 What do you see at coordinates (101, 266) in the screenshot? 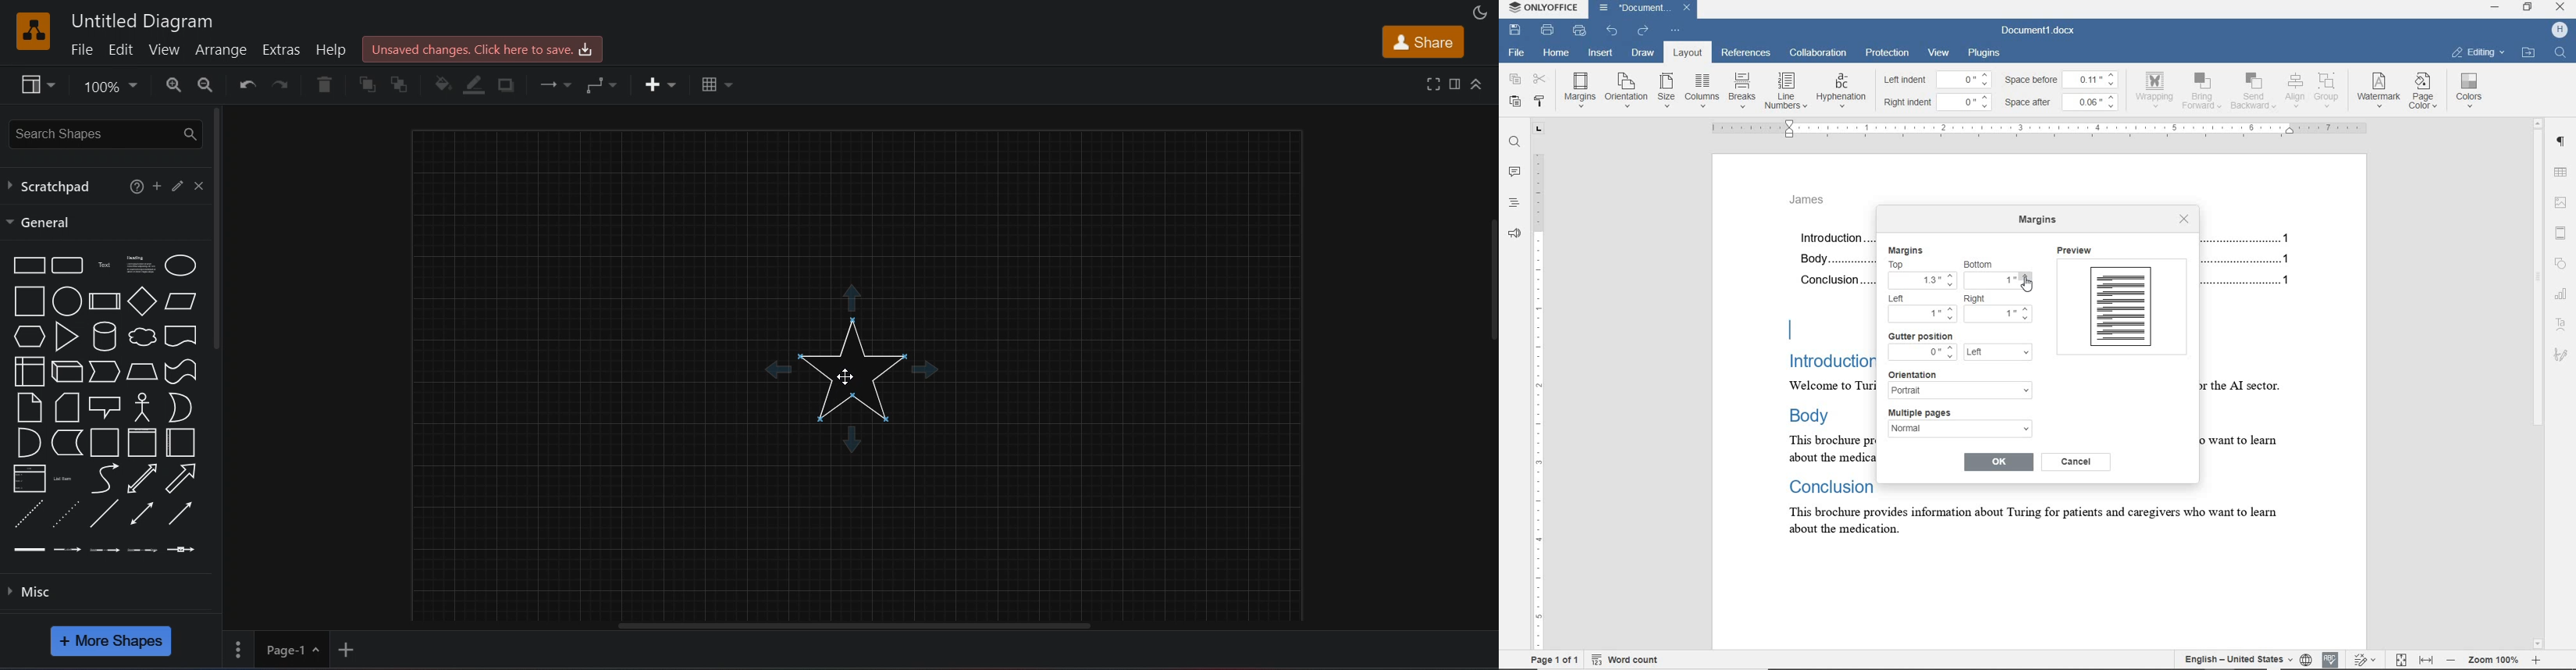
I see `text` at bounding box center [101, 266].